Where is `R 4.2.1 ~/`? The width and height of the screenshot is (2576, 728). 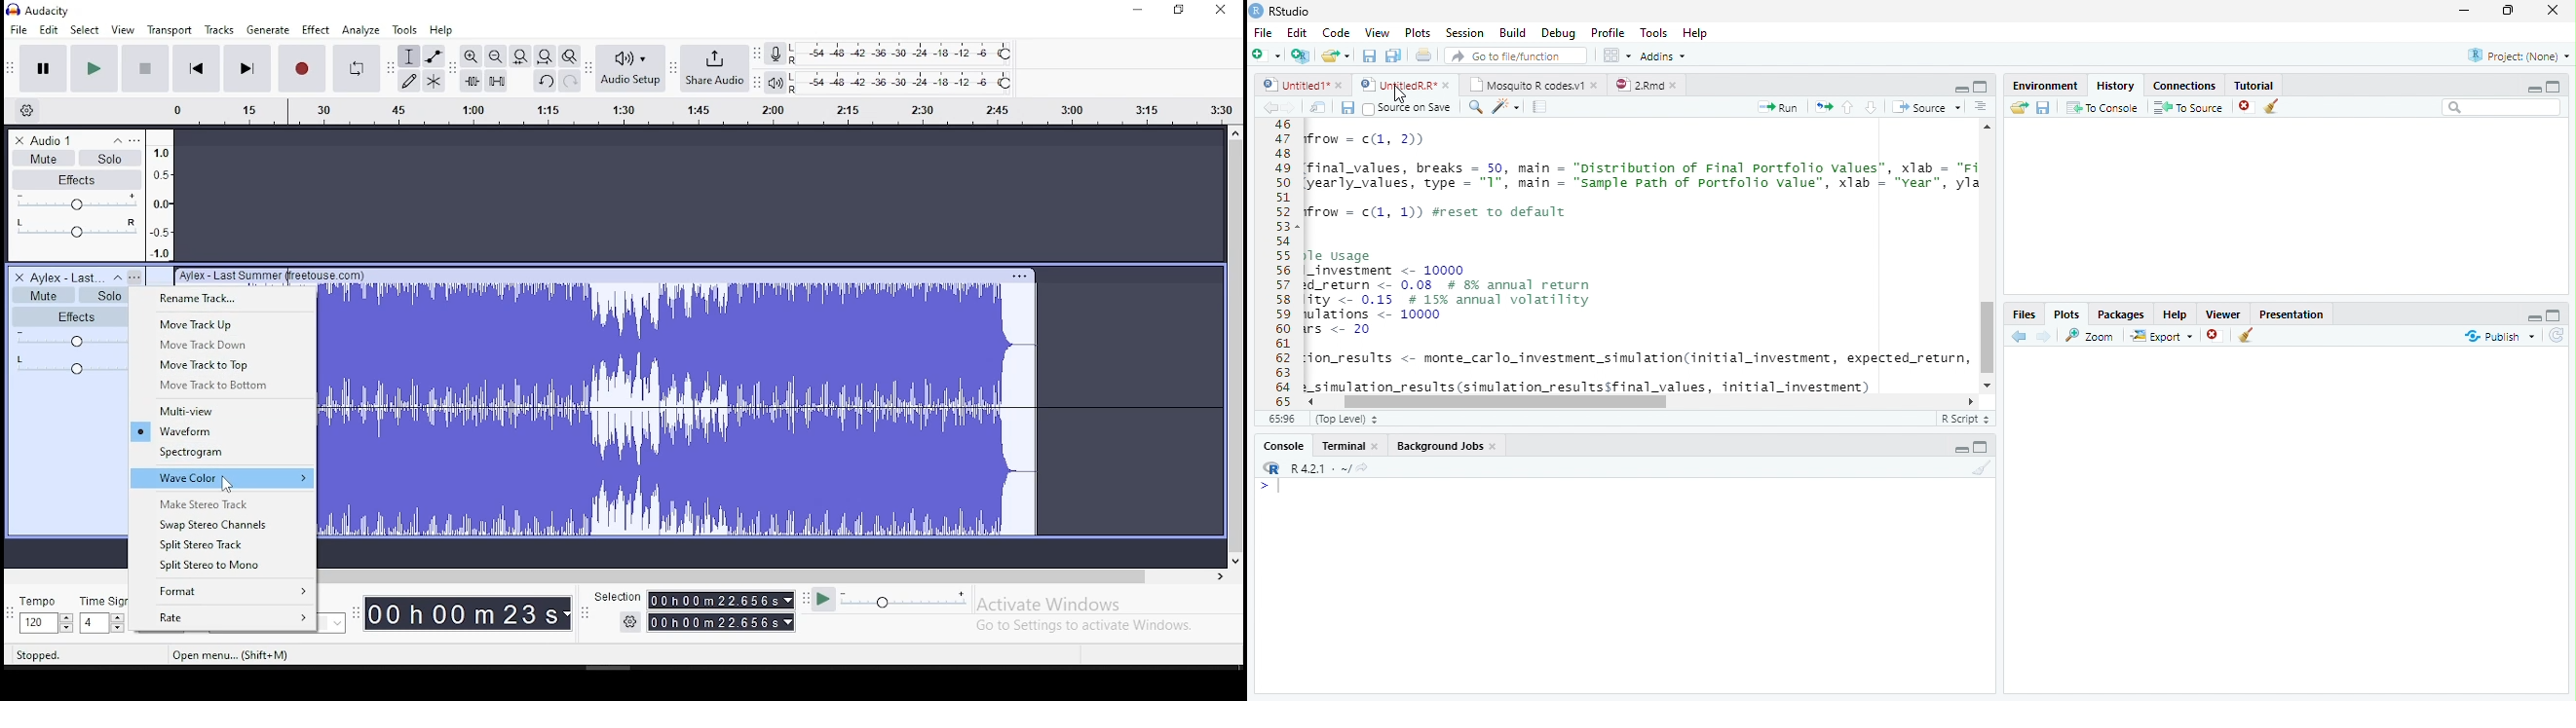
R 4.2.1 ~/ is located at coordinates (1312, 466).